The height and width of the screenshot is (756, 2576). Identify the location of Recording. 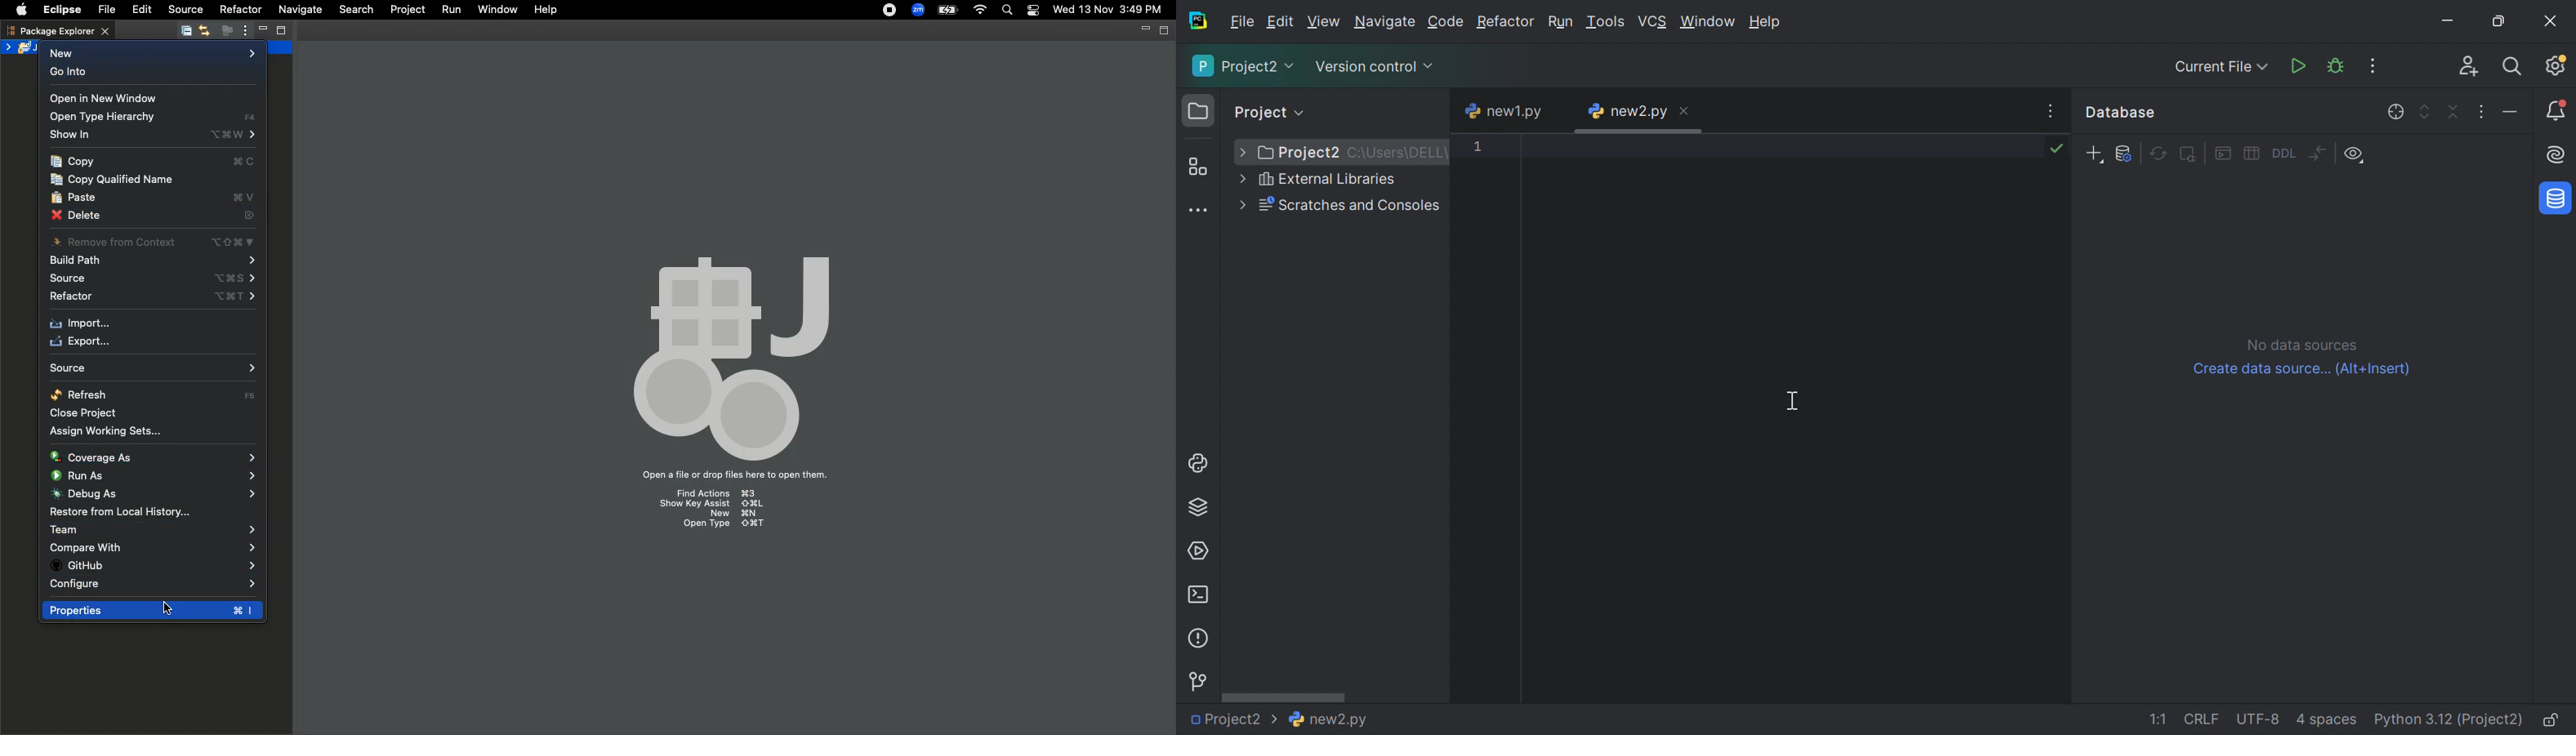
(890, 11).